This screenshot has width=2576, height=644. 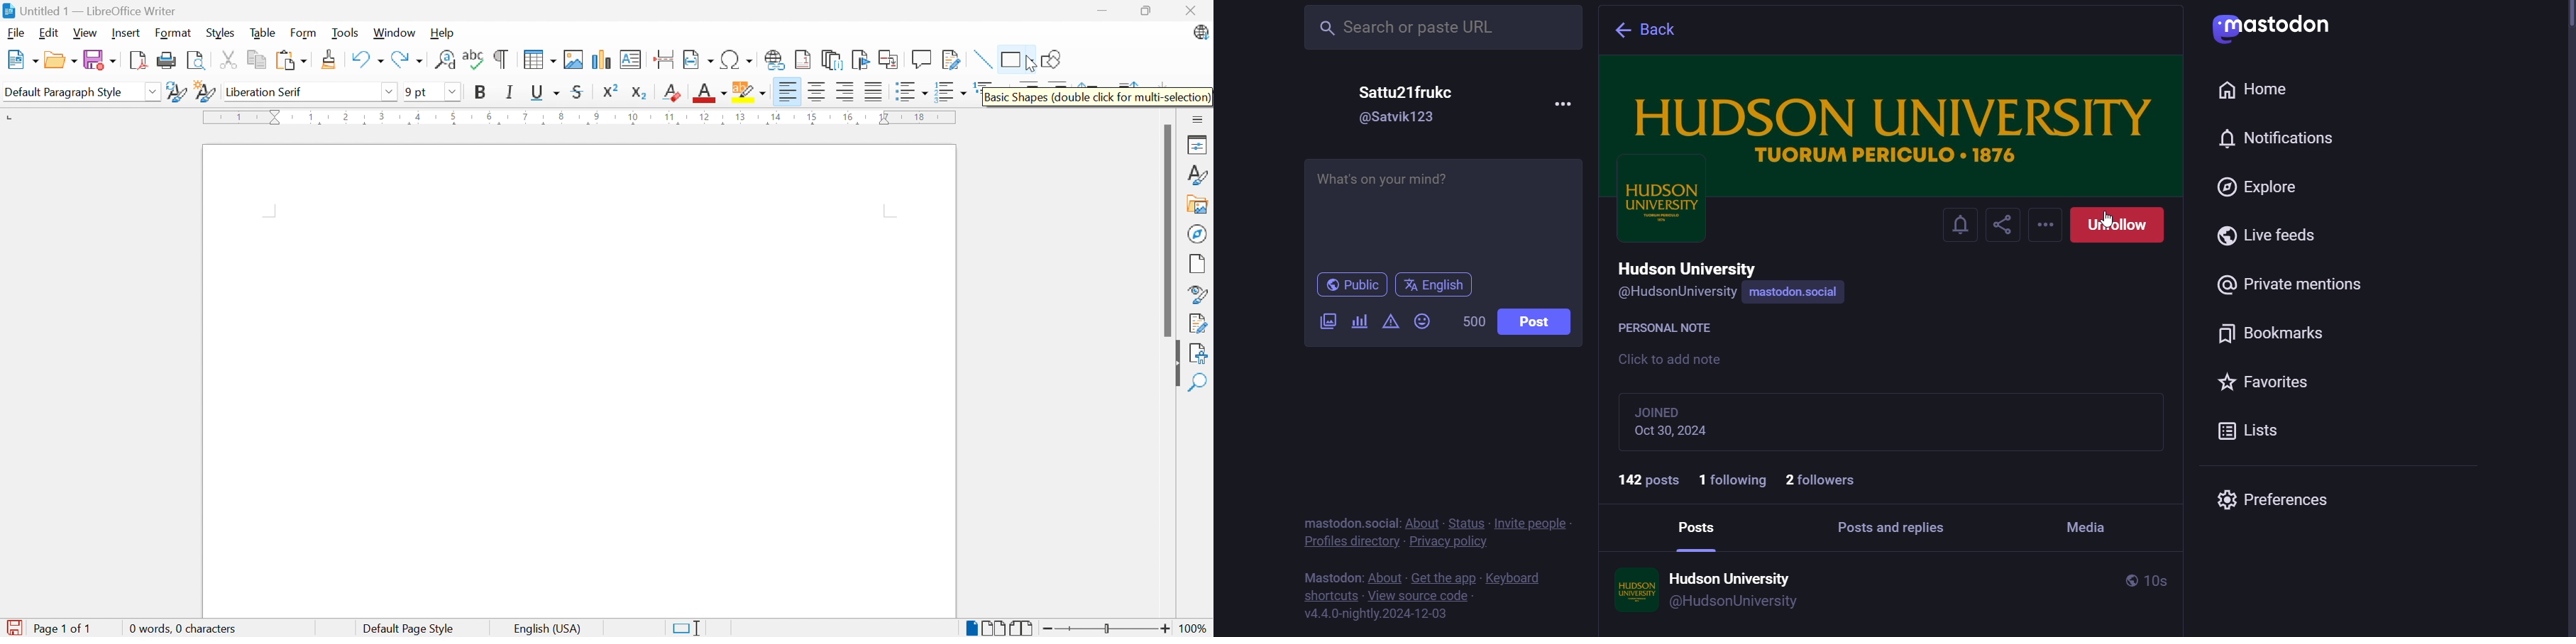 What do you see at coordinates (408, 59) in the screenshot?
I see `Redo` at bounding box center [408, 59].